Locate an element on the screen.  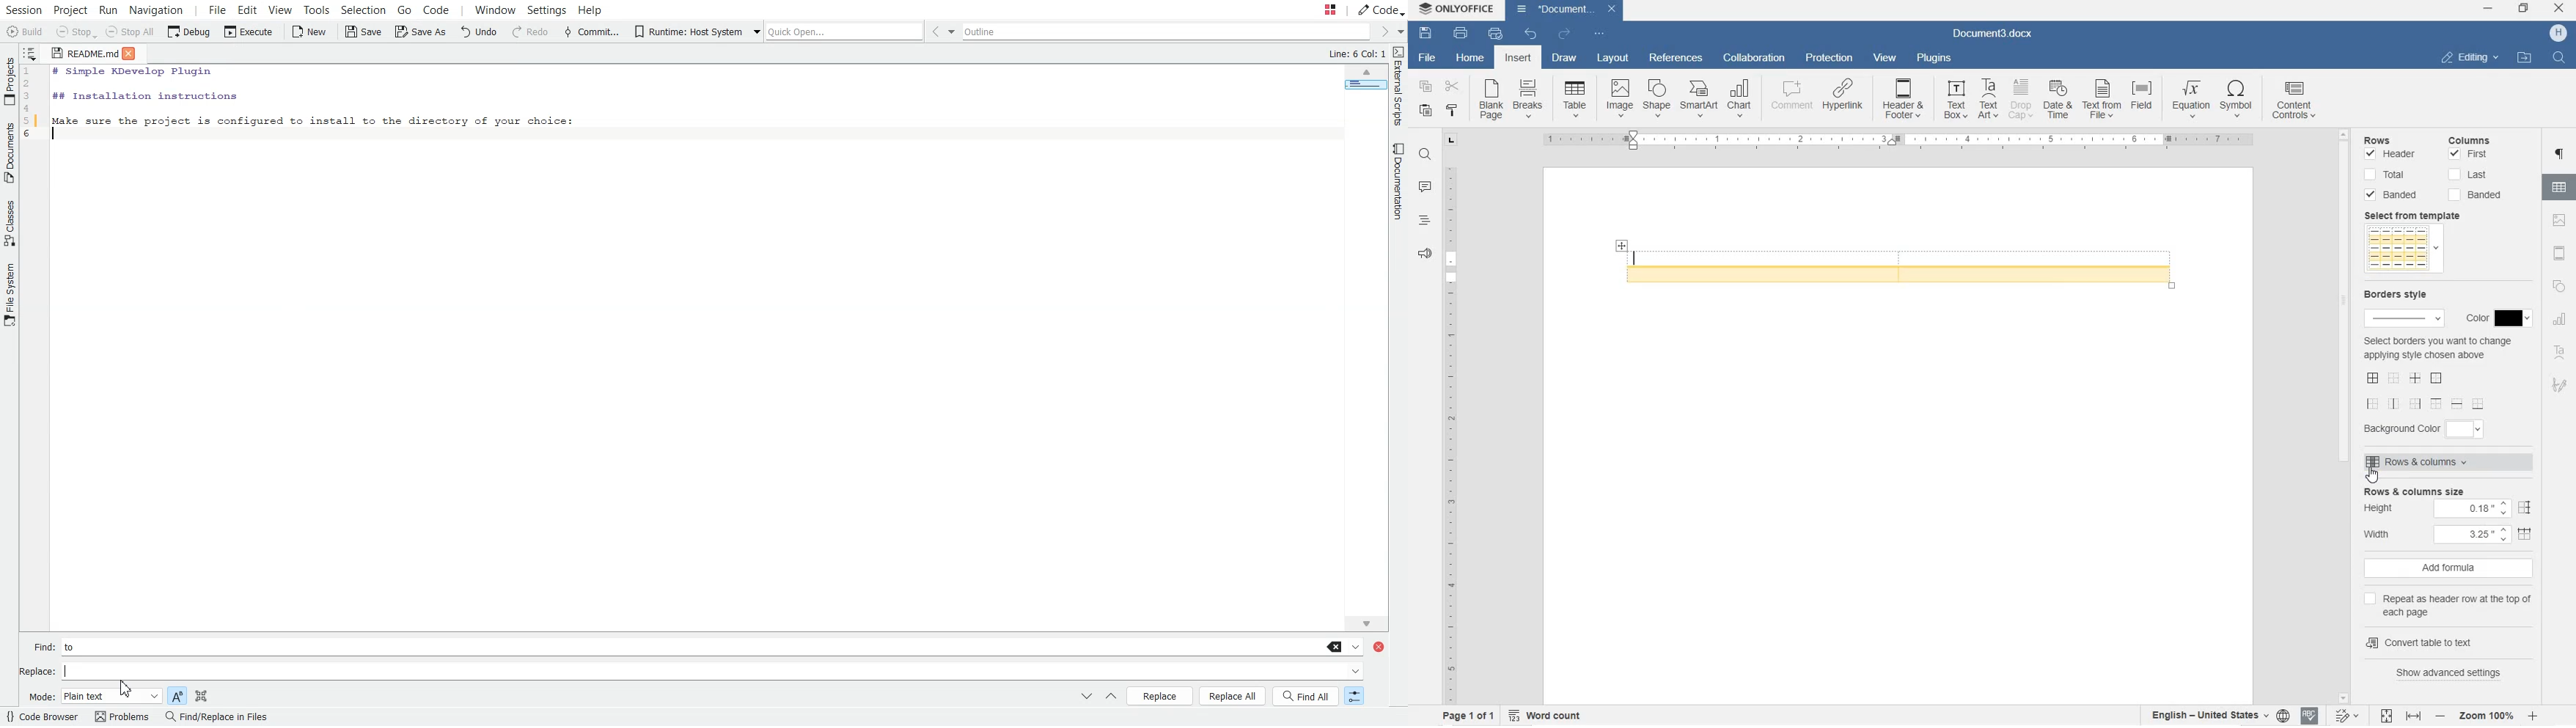
border styles is located at coordinates (2427, 390).